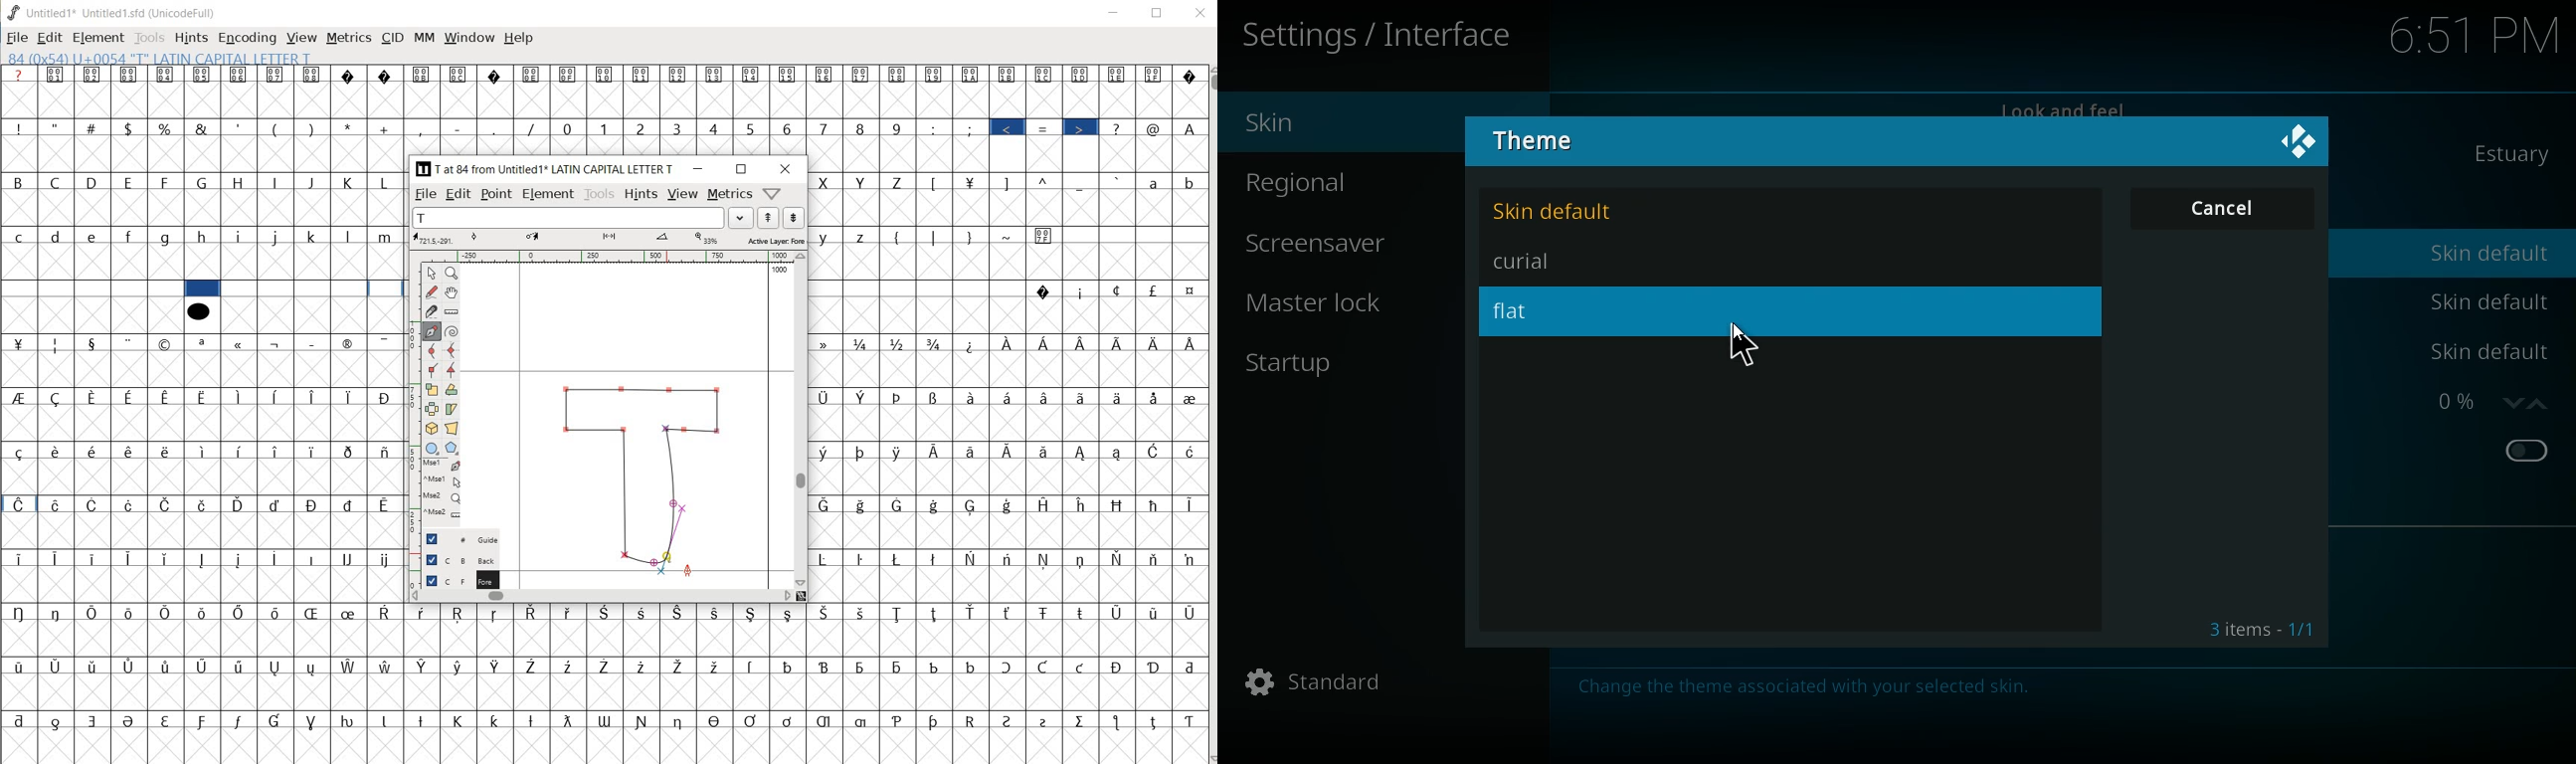 Image resolution: width=2576 pixels, height=784 pixels. I want to click on Symbol, so click(278, 342).